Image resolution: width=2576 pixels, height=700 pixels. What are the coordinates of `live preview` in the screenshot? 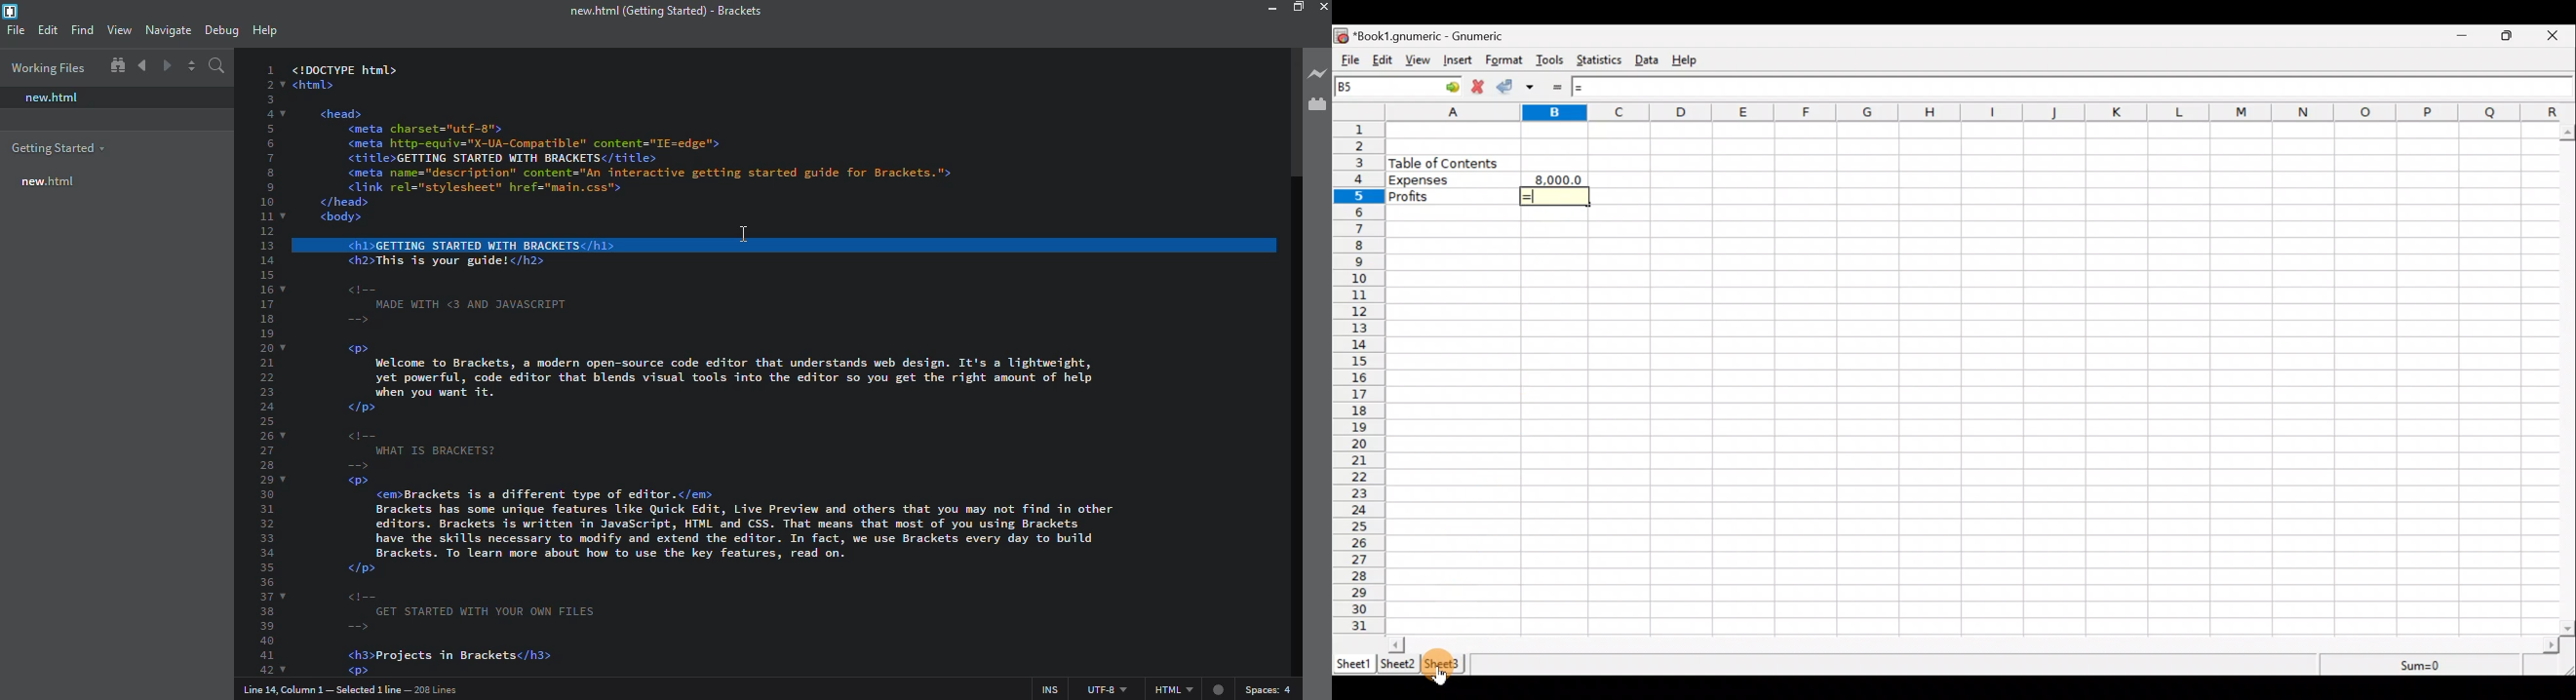 It's located at (1317, 73).